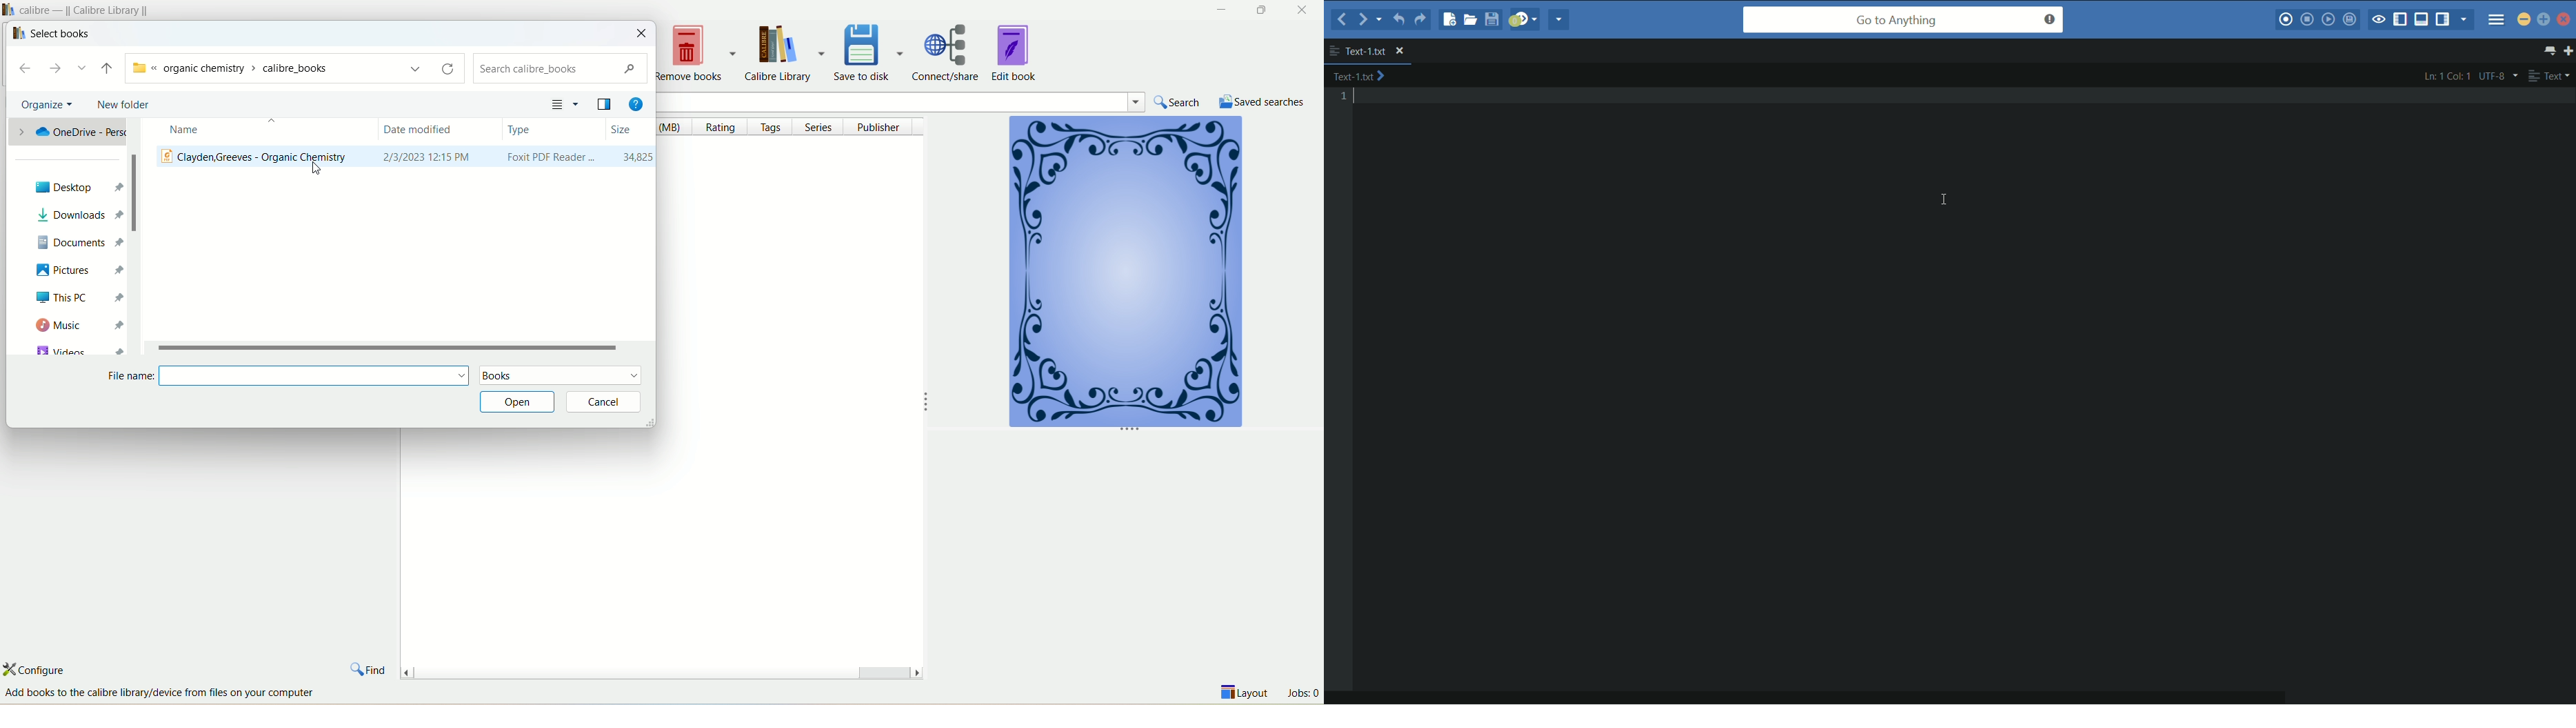 Image resolution: width=2576 pixels, height=728 pixels. What do you see at coordinates (643, 33) in the screenshot?
I see `close` at bounding box center [643, 33].